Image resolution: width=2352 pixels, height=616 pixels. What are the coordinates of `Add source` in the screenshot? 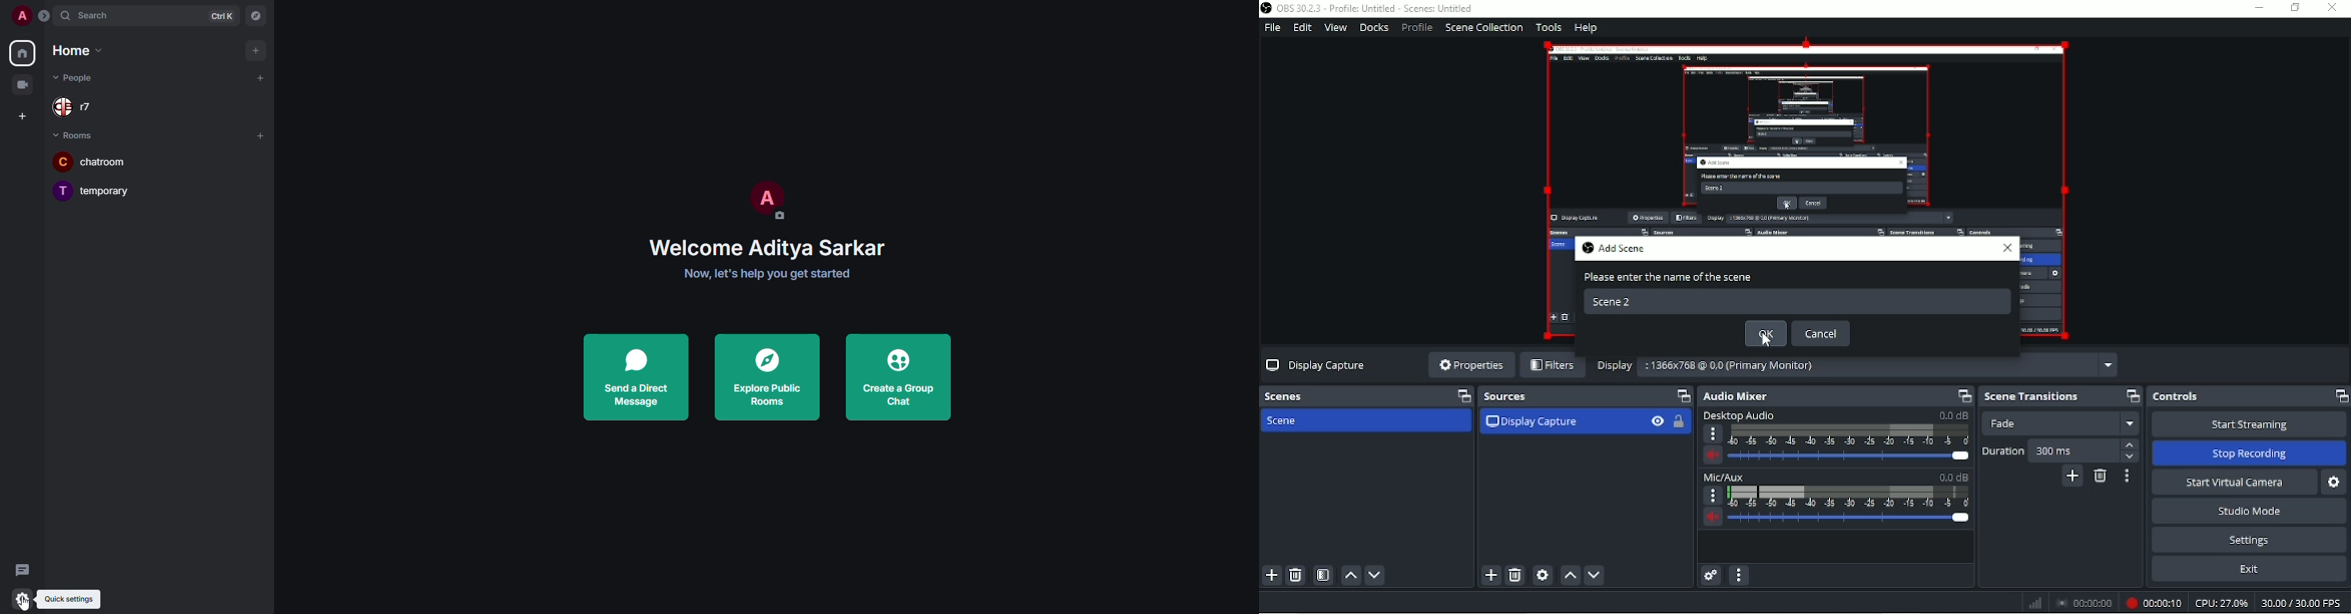 It's located at (1491, 576).